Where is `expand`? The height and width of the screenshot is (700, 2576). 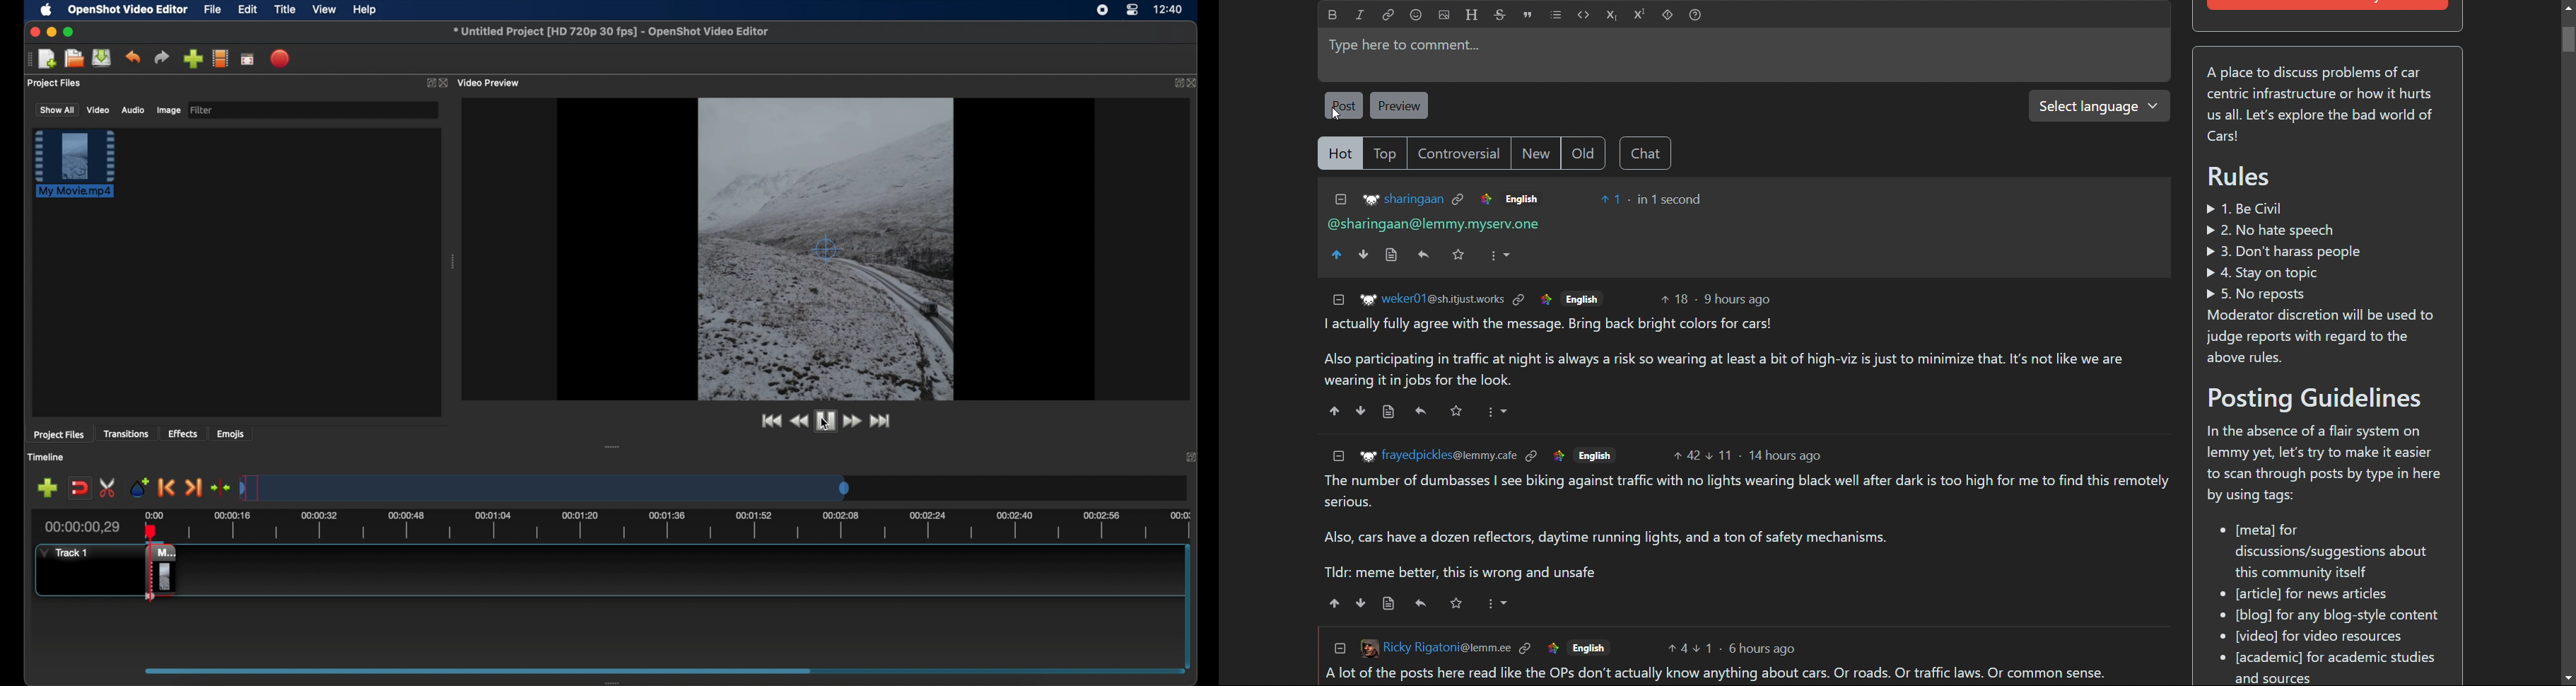 expand is located at coordinates (1192, 457).